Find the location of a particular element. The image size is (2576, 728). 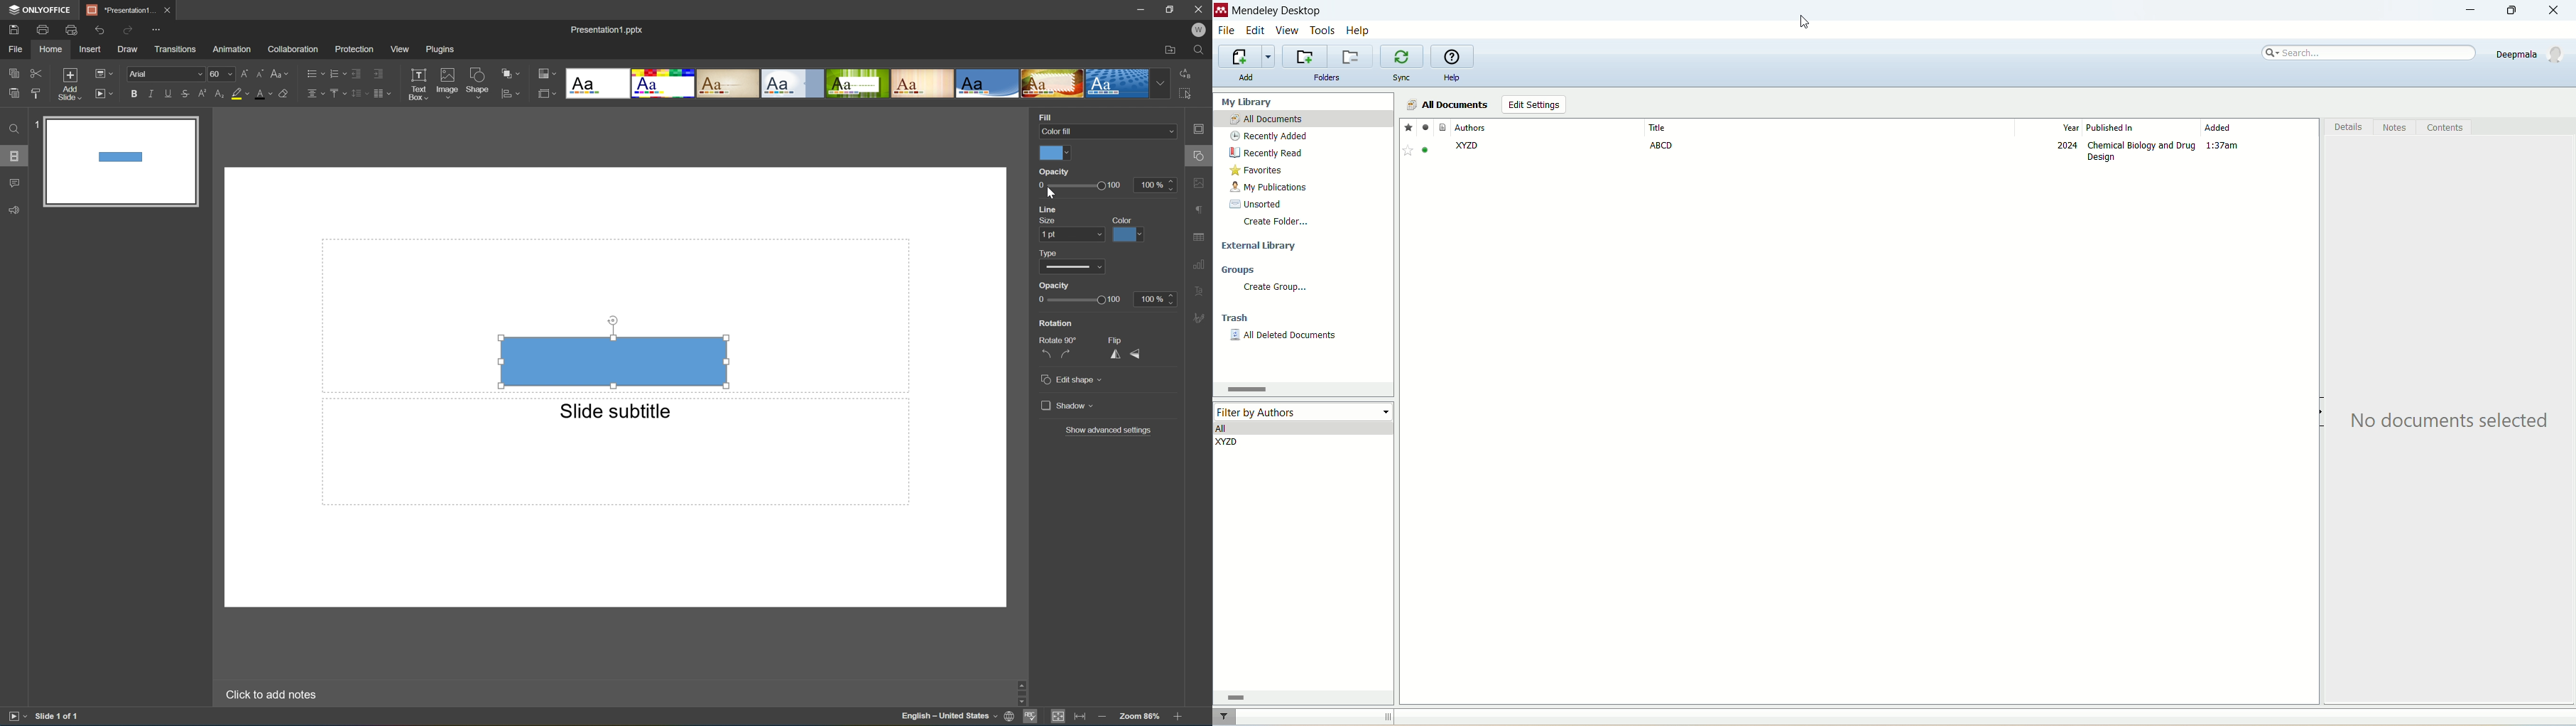

Show advanced settings is located at coordinates (1112, 430).